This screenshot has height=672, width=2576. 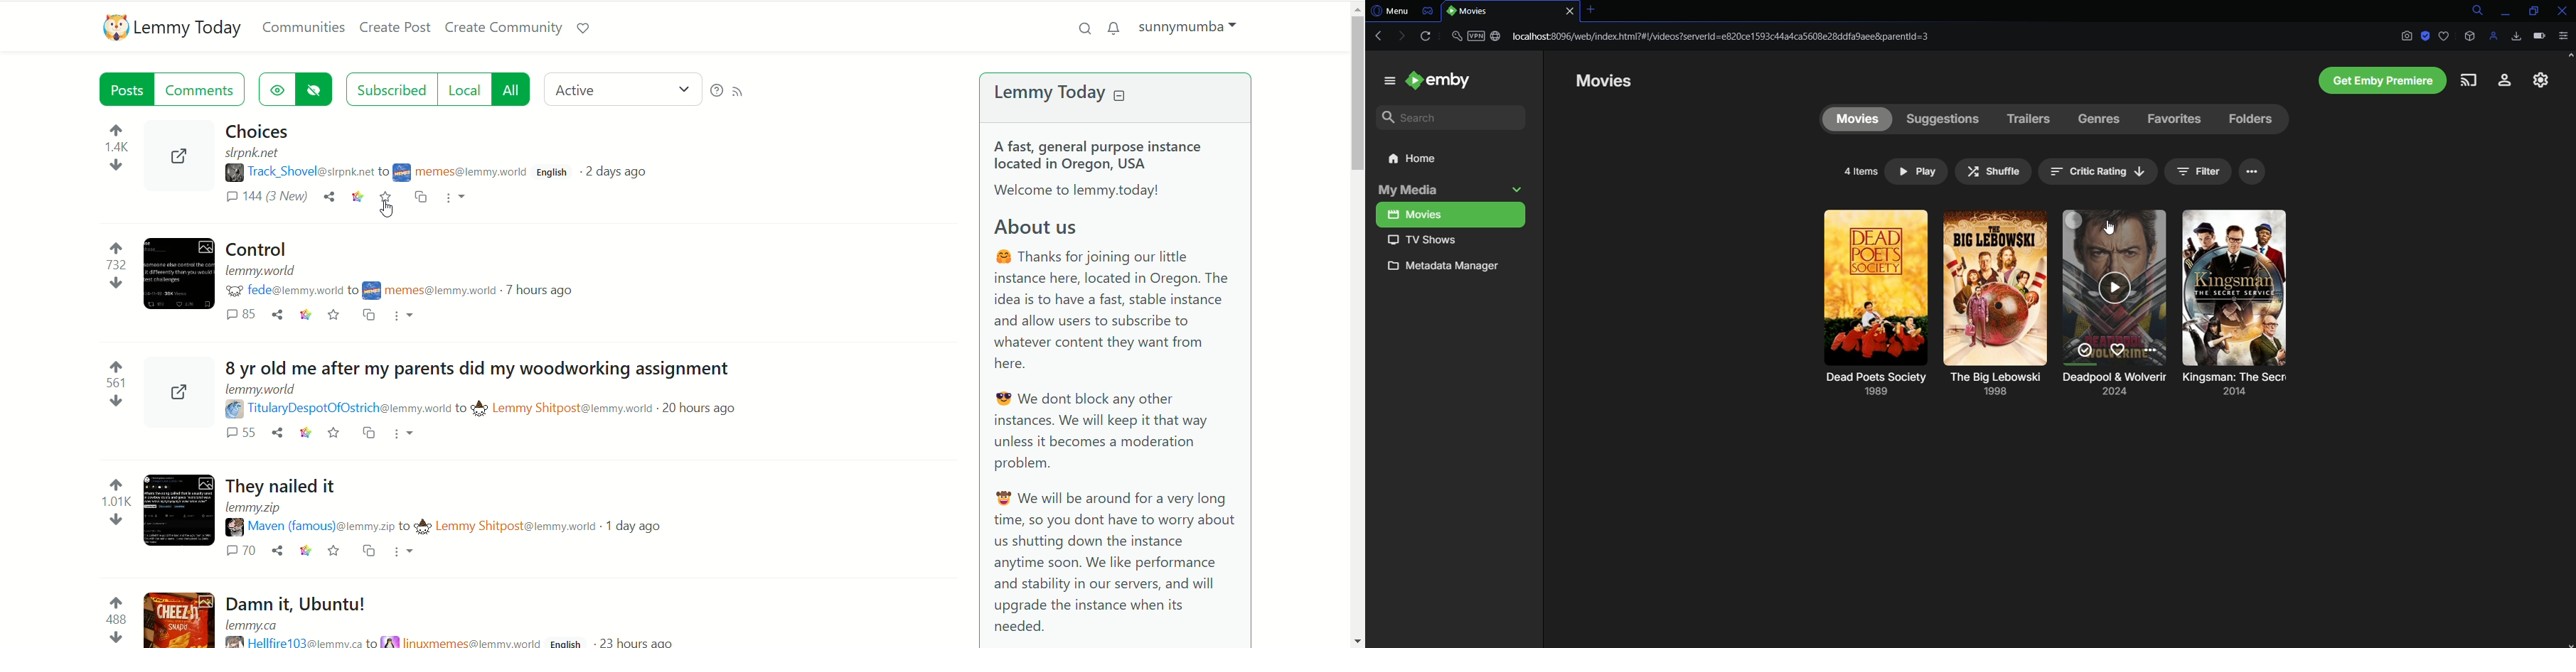 I want to click on posts, so click(x=126, y=91).